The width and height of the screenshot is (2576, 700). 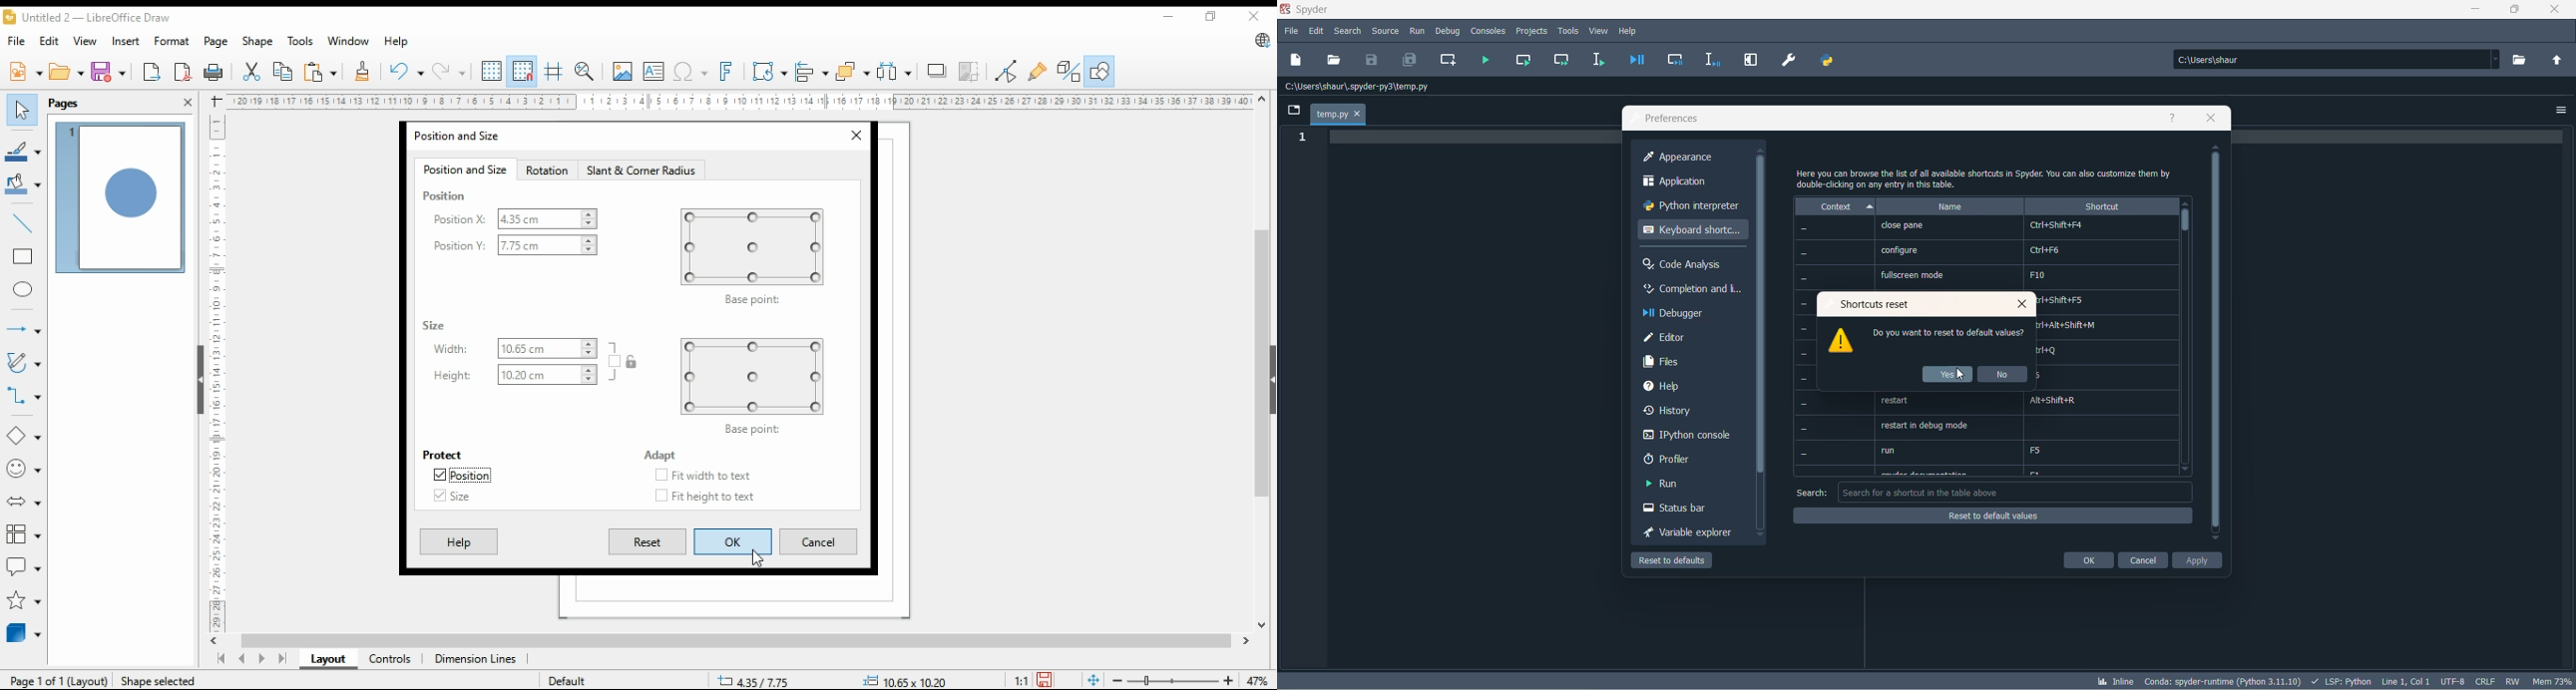 What do you see at coordinates (1691, 337) in the screenshot?
I see `editor` at bounding box center [1691, 337].